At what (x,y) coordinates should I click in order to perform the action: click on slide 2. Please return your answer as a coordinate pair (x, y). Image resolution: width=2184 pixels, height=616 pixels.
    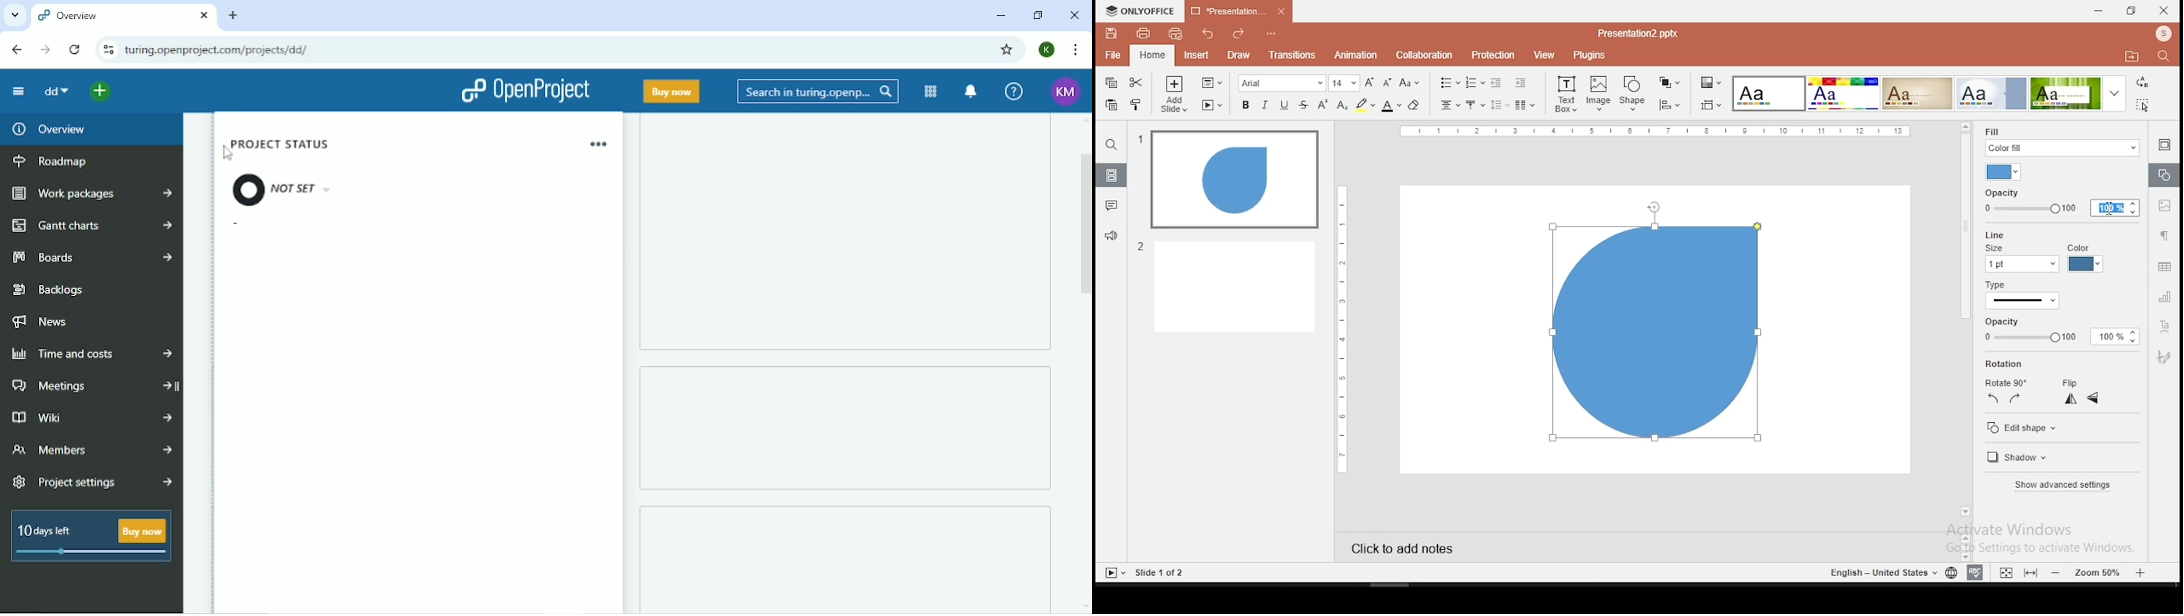
    Looking at the image, I should click on (1226, 286).